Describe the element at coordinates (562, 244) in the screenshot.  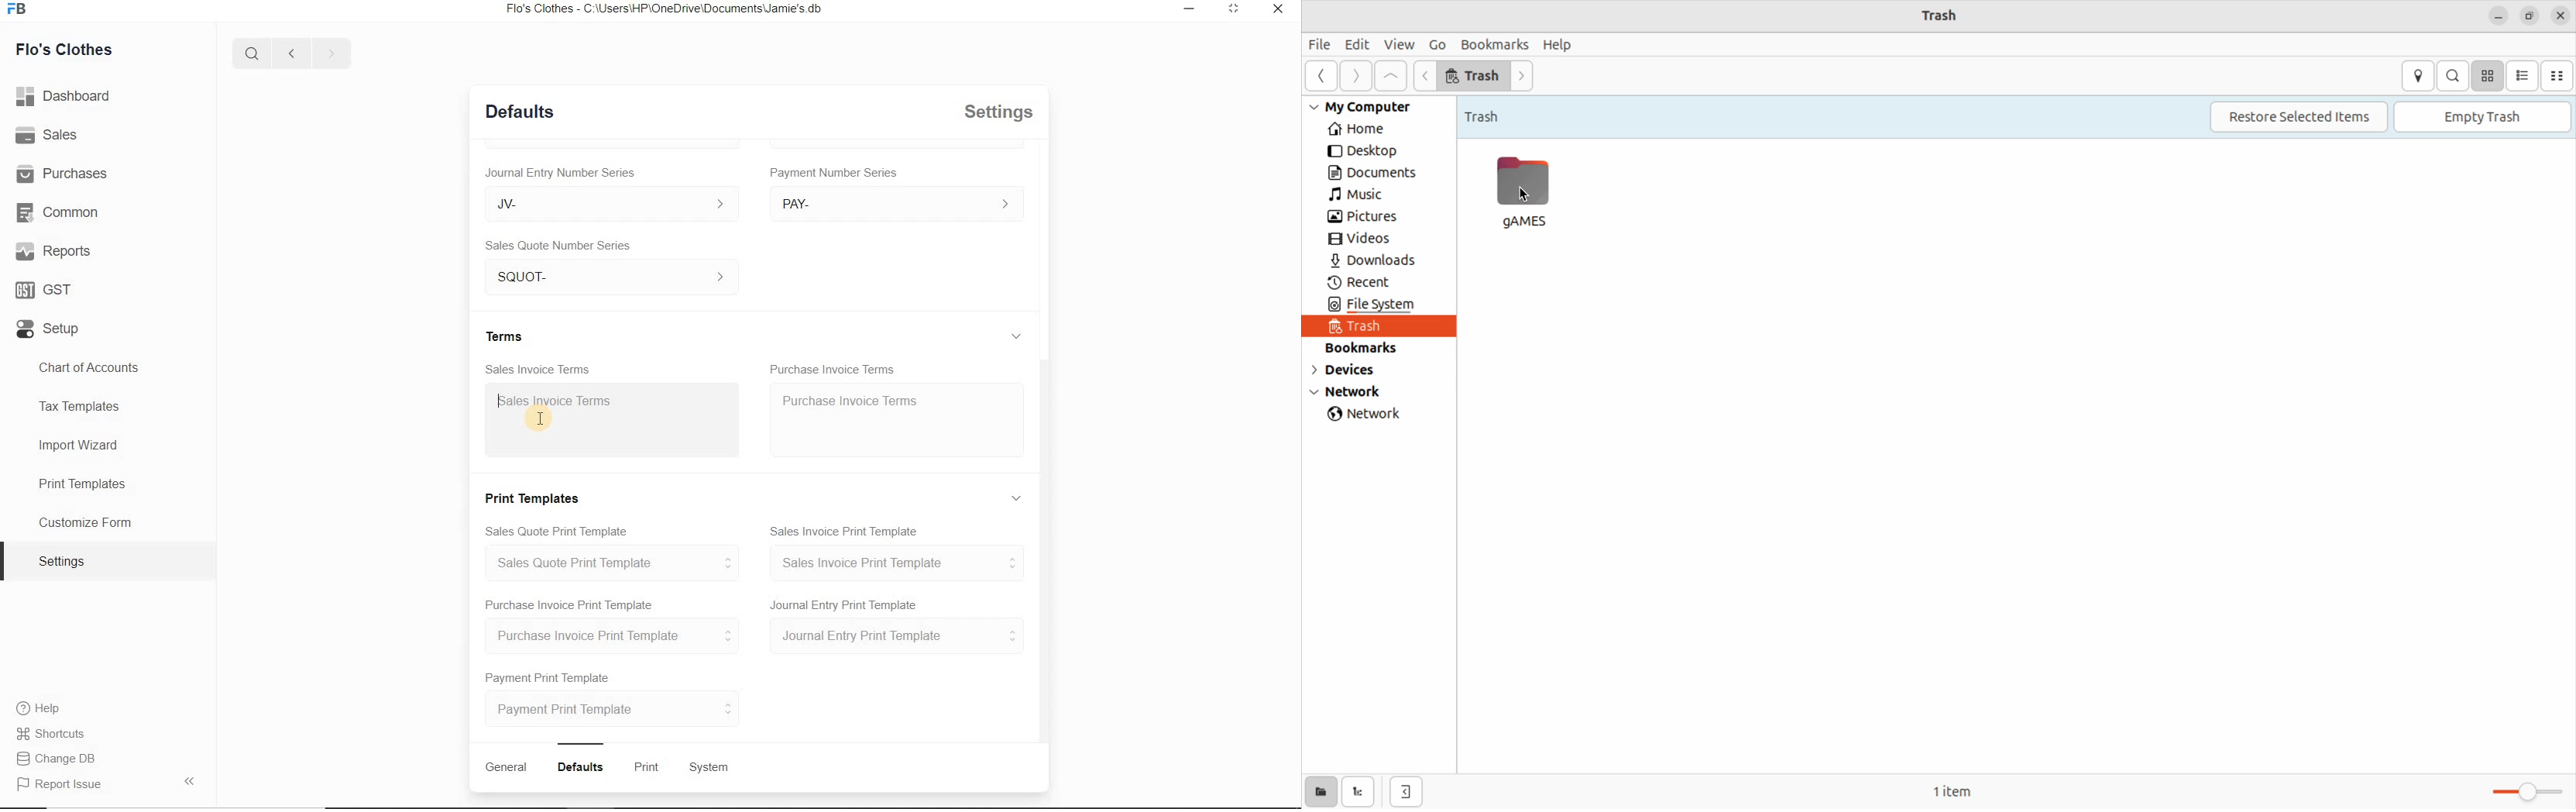
I see `Sales Quote Number Series` at that location.